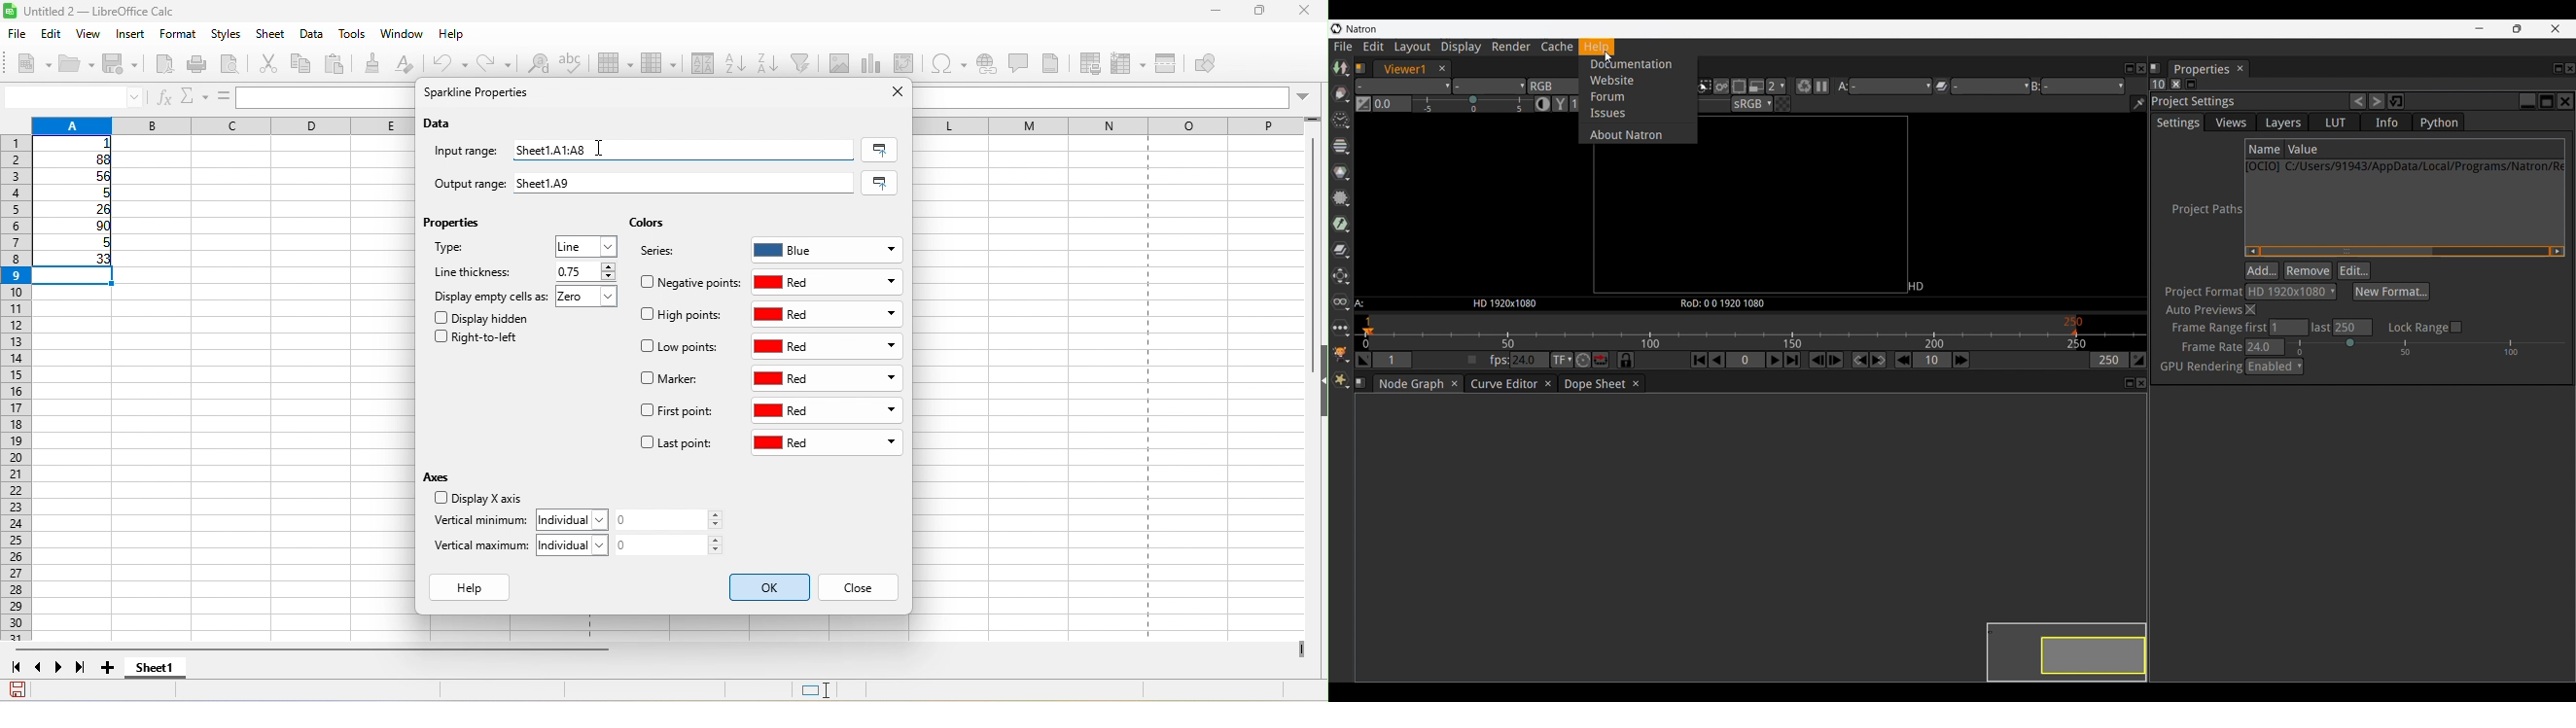  I want to click on 88, so click(75, 159).